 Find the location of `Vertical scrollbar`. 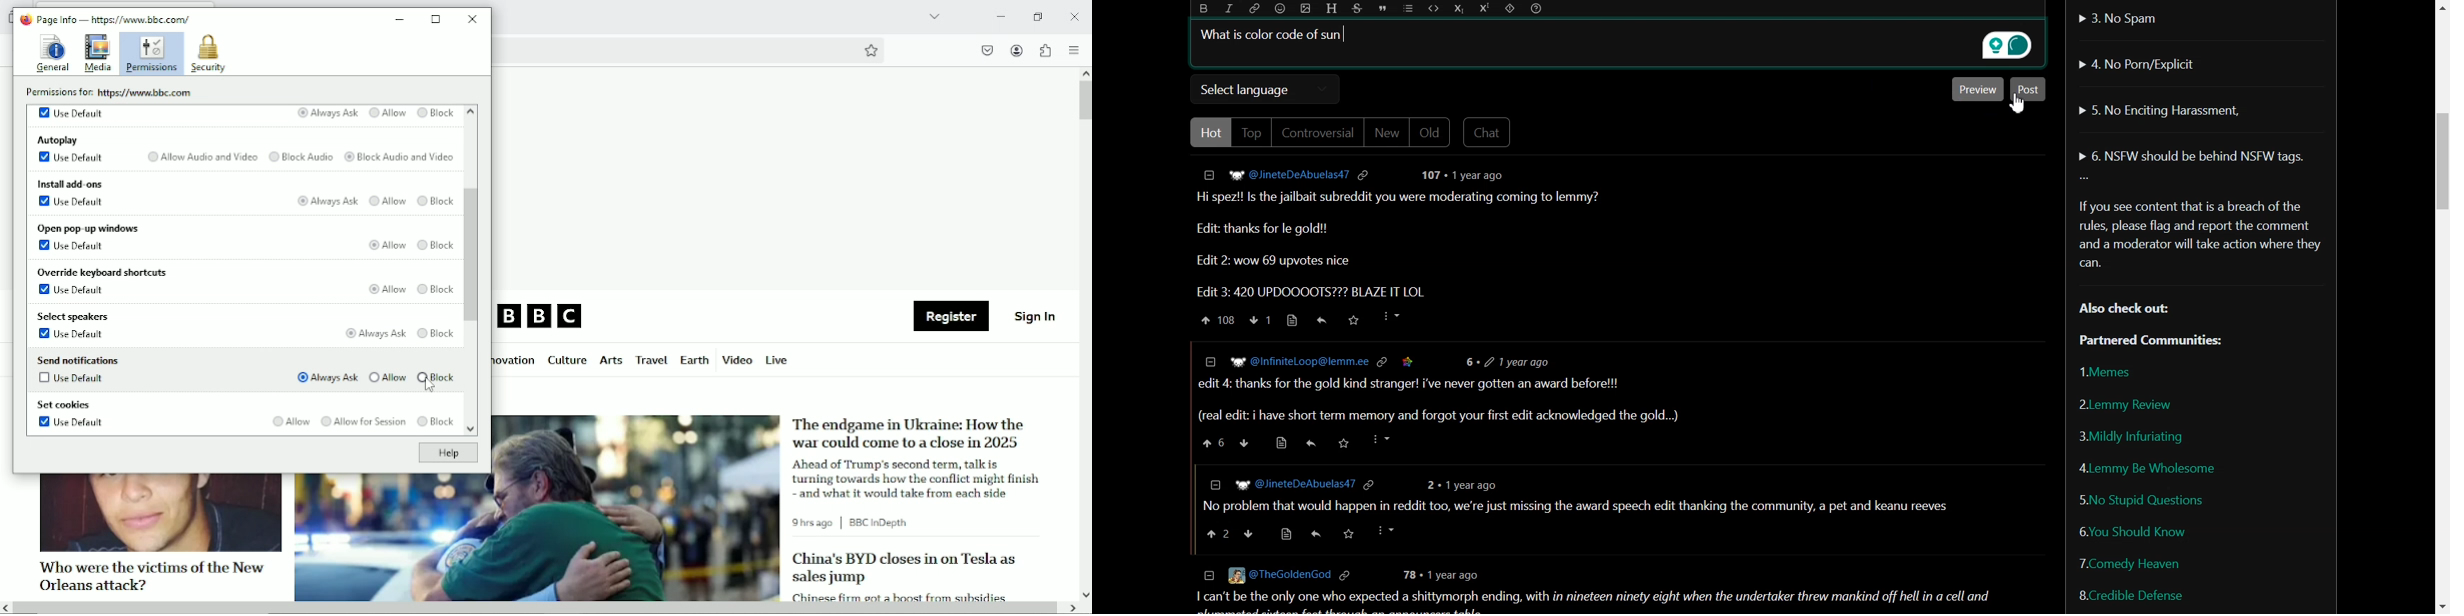

Vertical scrollbar is located at coordinates (1085, 101).